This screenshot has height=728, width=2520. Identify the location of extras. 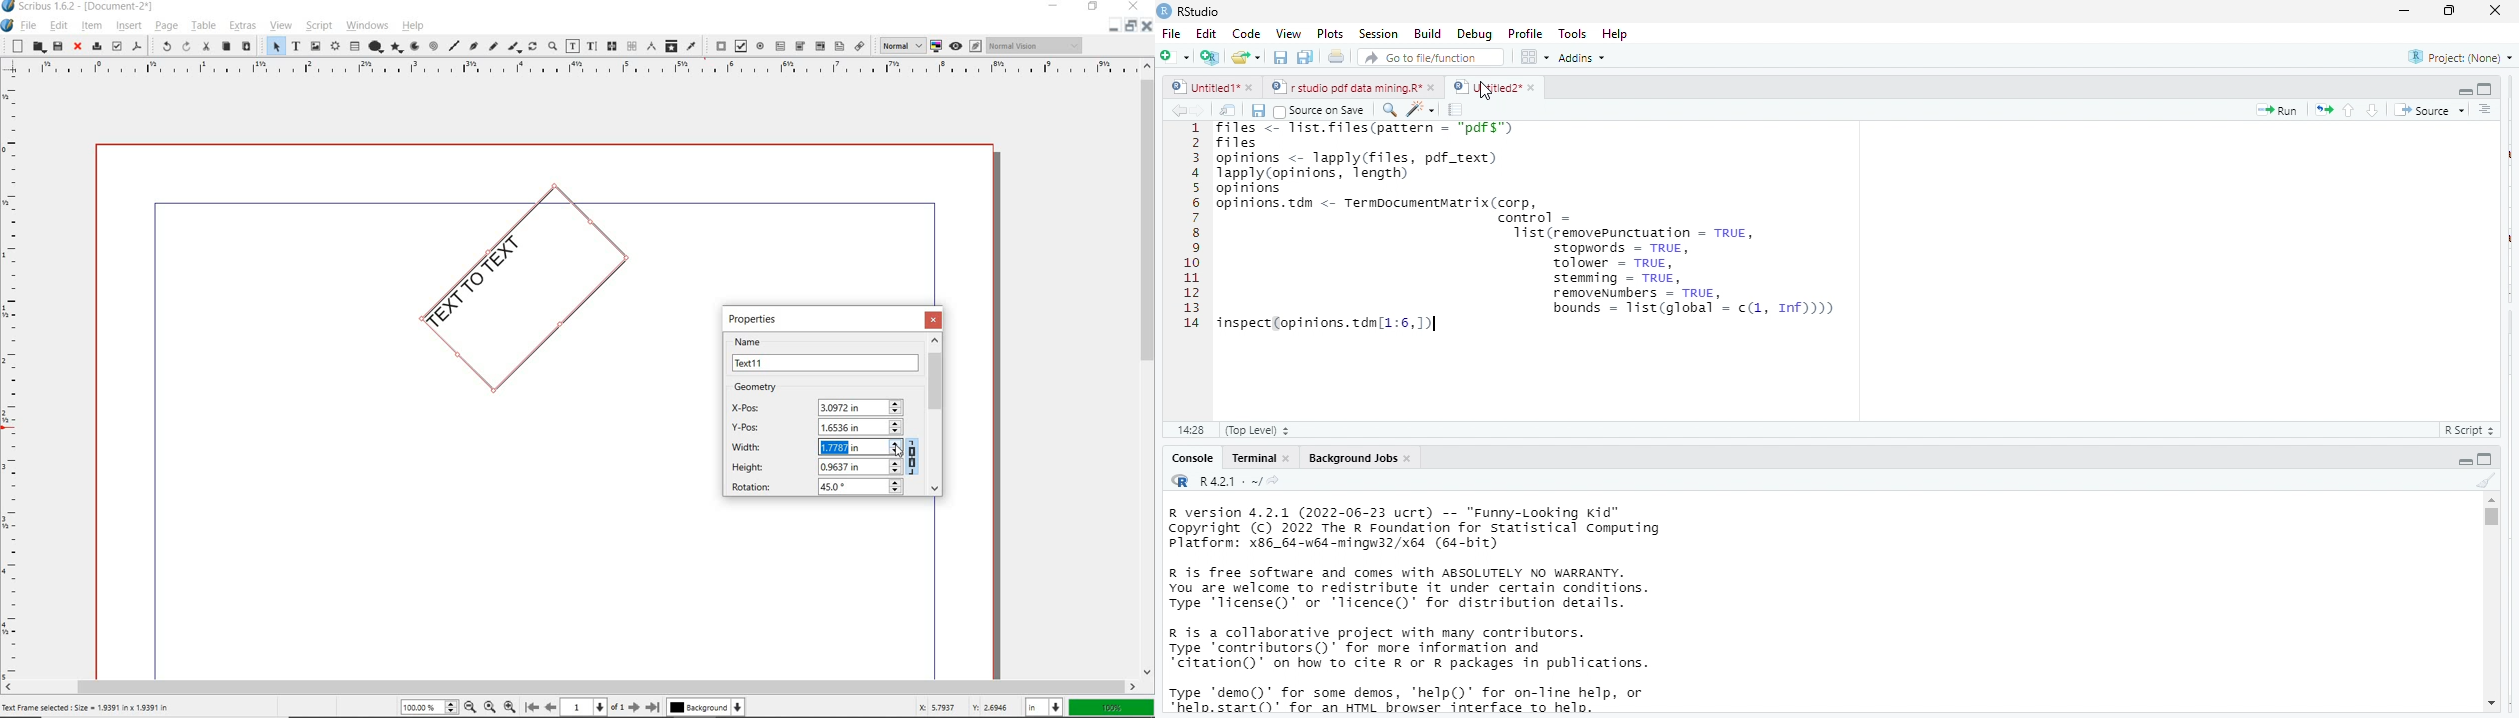
(243, 25).